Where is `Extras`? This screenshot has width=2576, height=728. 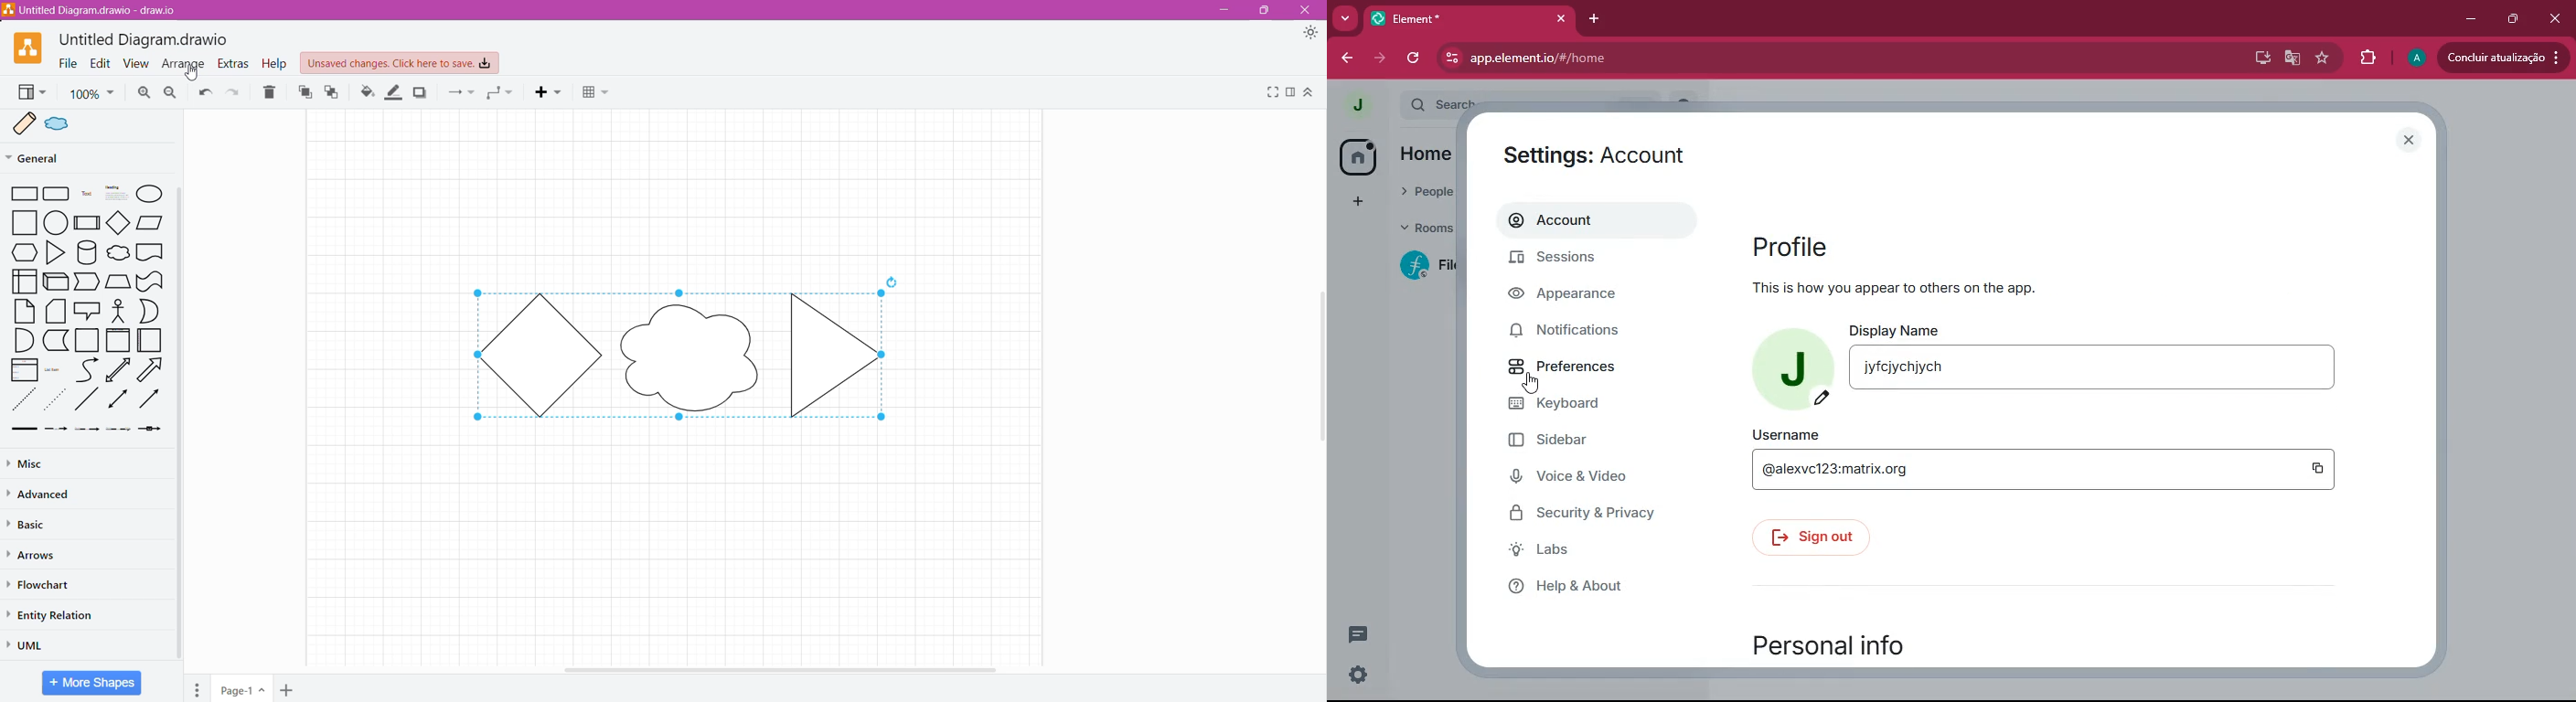
Extras is located at coordinates (233, 65).